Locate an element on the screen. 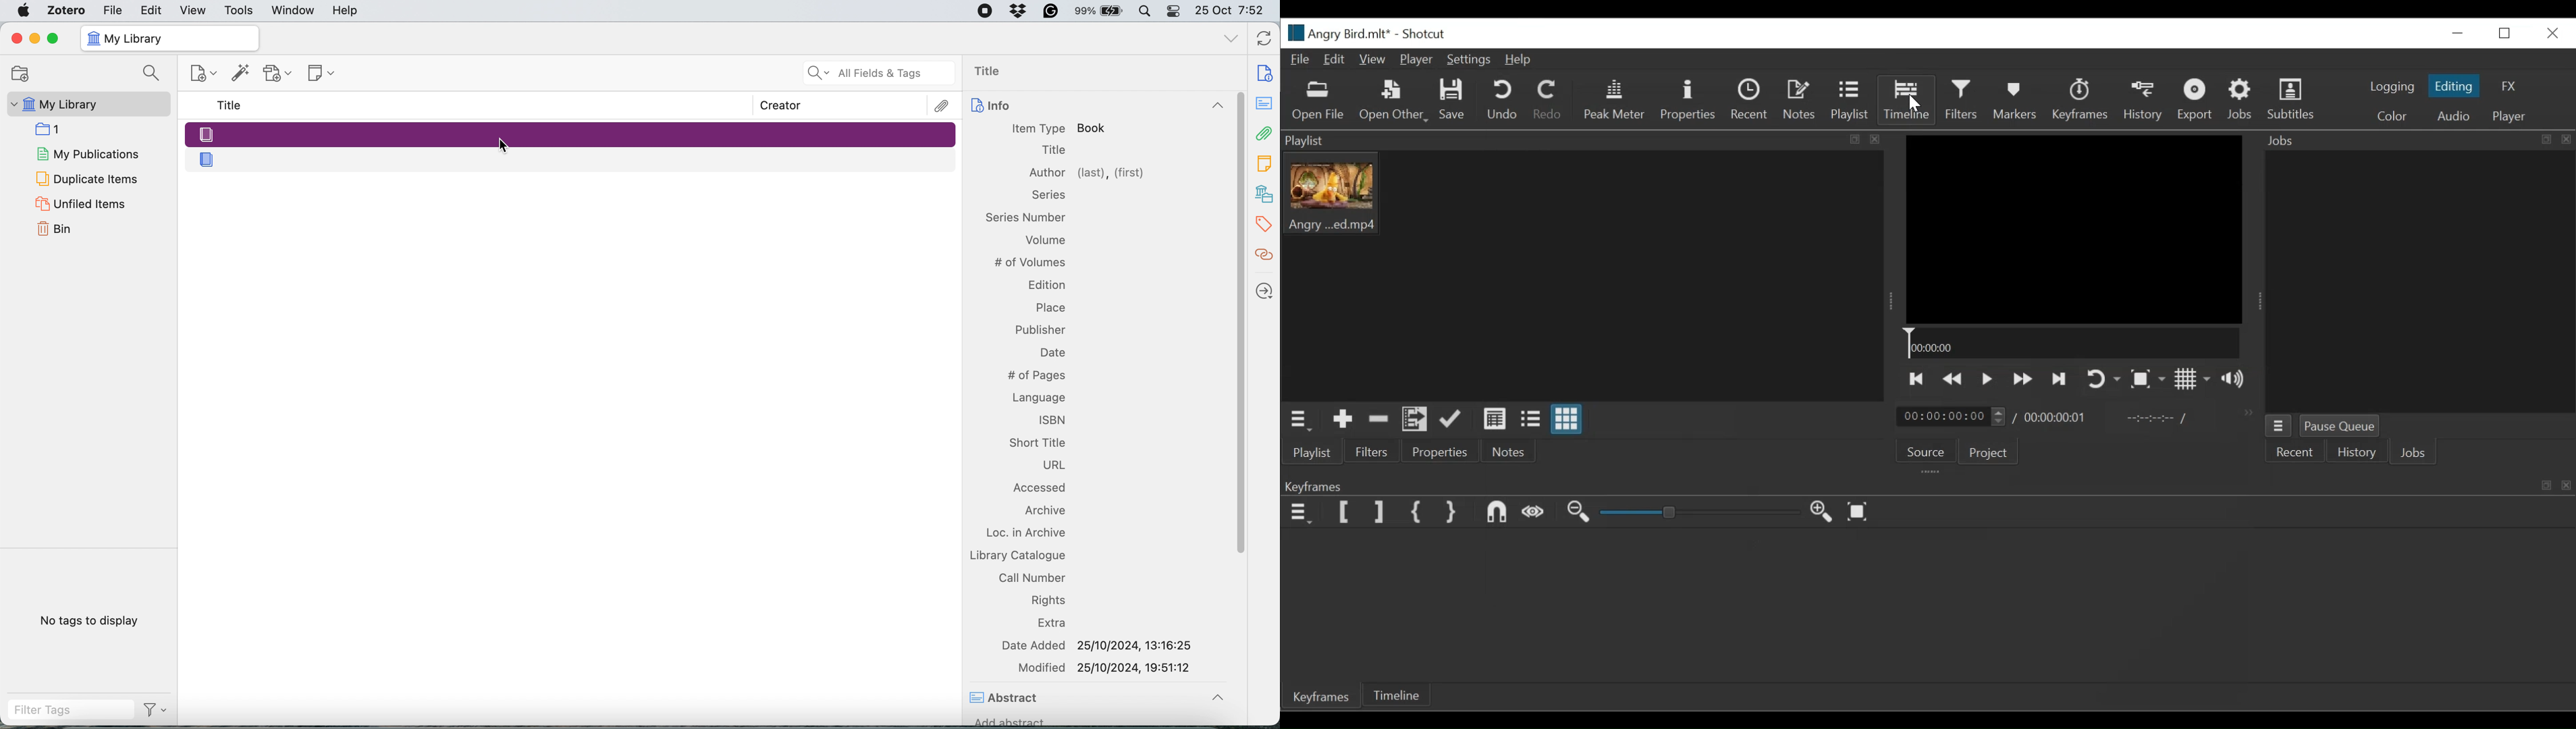 The height and width of the screenshot is (756, 2576). Title is located at coordinates (231, 106).